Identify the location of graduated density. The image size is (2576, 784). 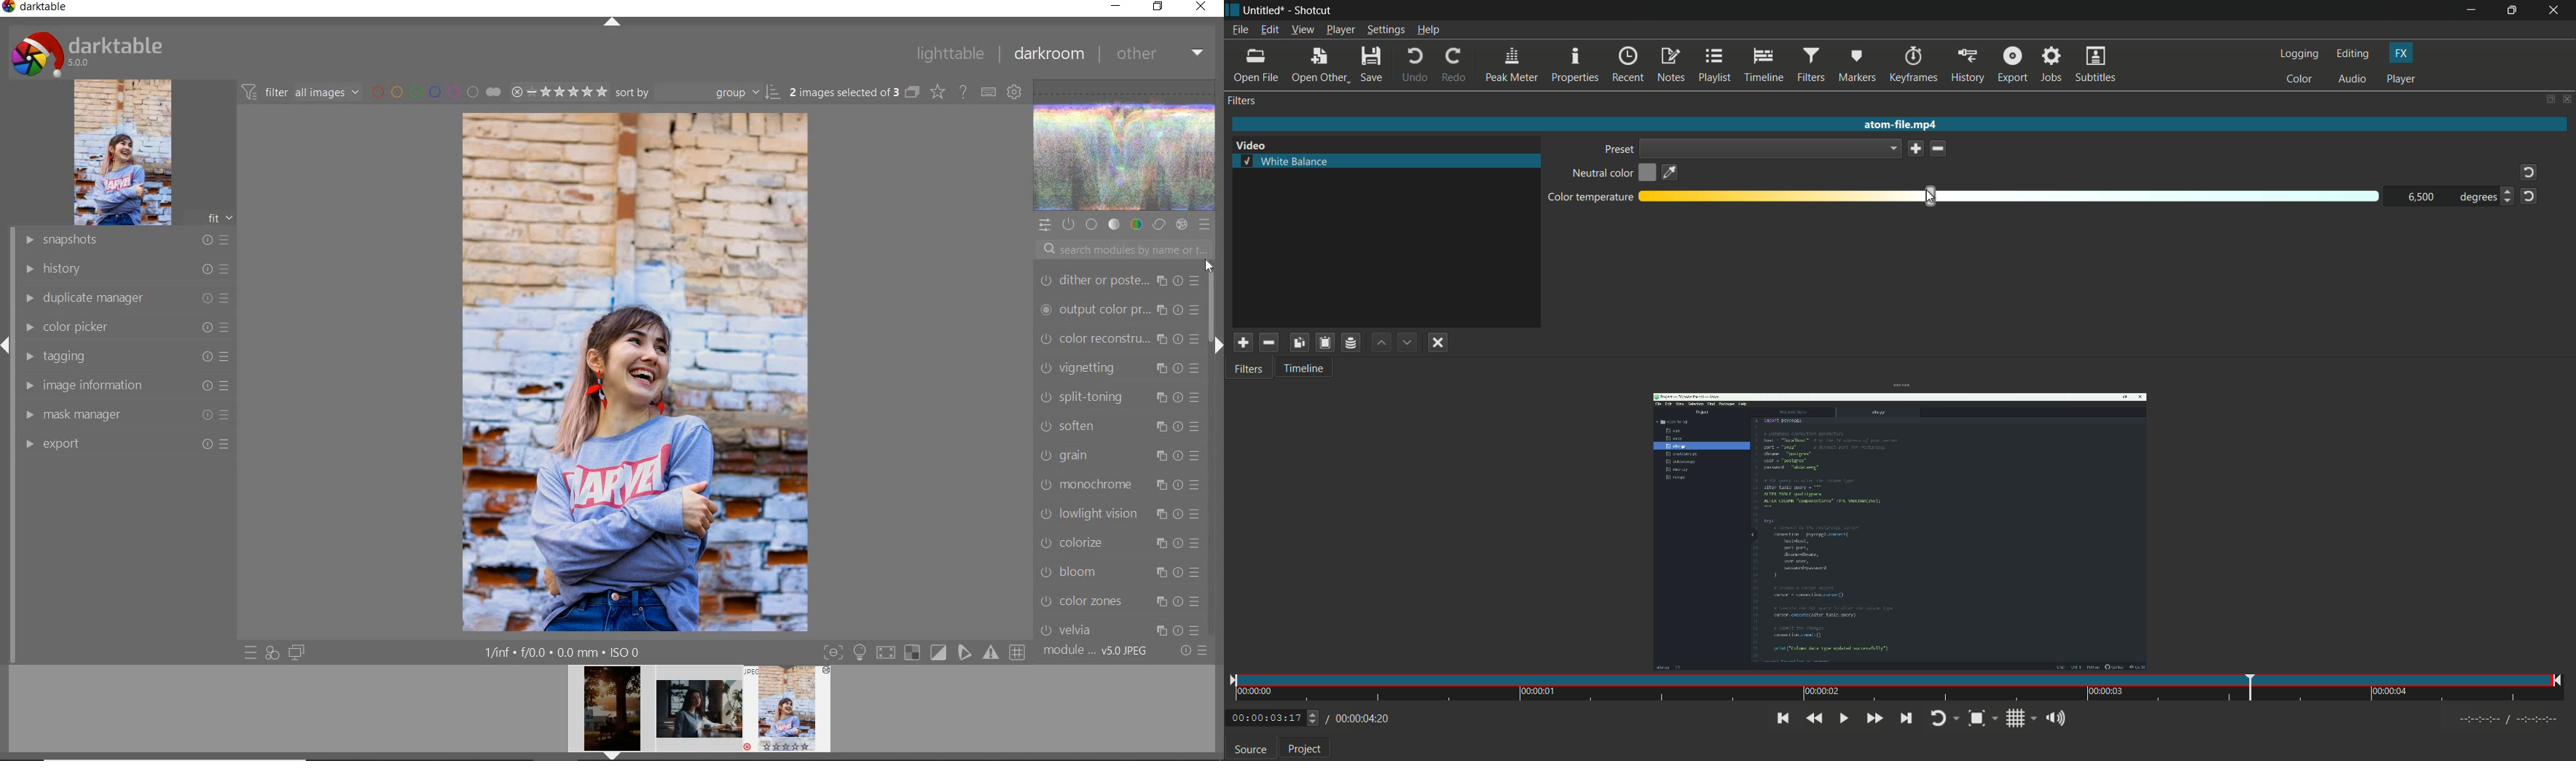
(1122, 278).